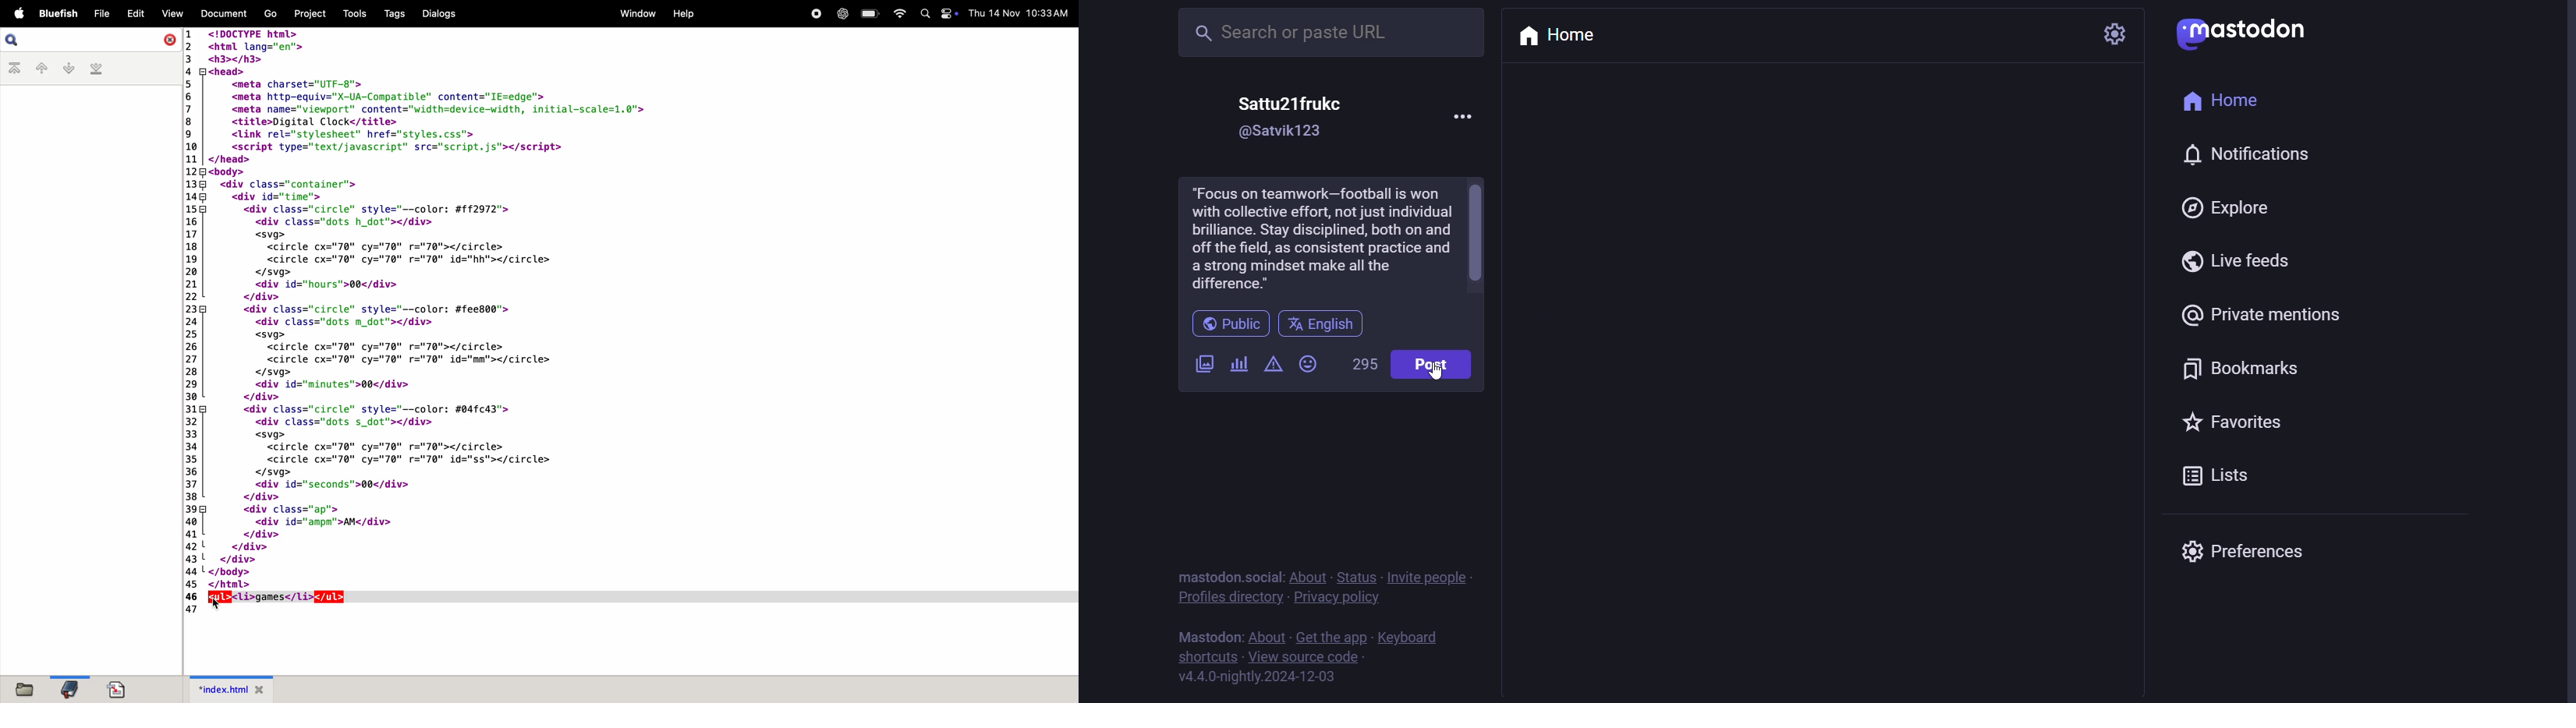 Image resolution: width=2576 pixels, height=728 pixels. What do you see at coordinates (1432, 576) in the screenshot?
I see `invite people` at bounding box center [1432, 576].